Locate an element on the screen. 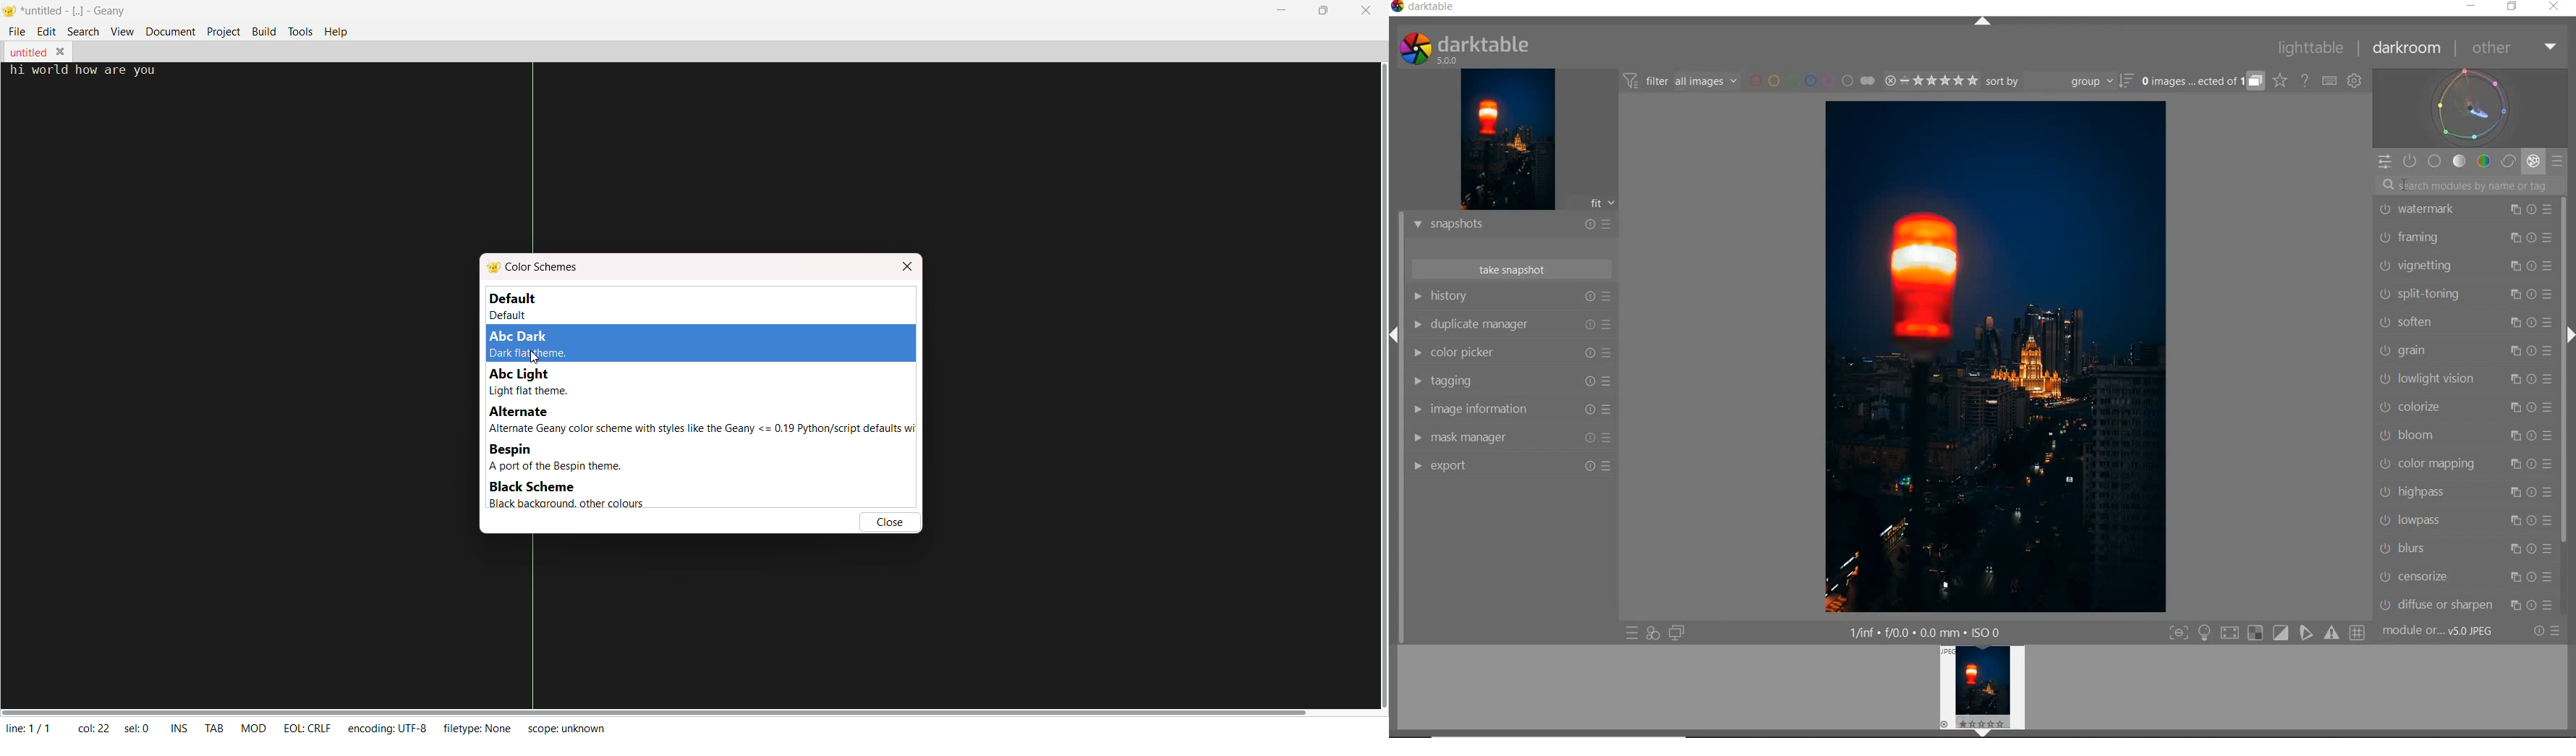 The image size is (2576, 756). EXPAND GROUPED IMAGES is located at coordinates (2201, 82).